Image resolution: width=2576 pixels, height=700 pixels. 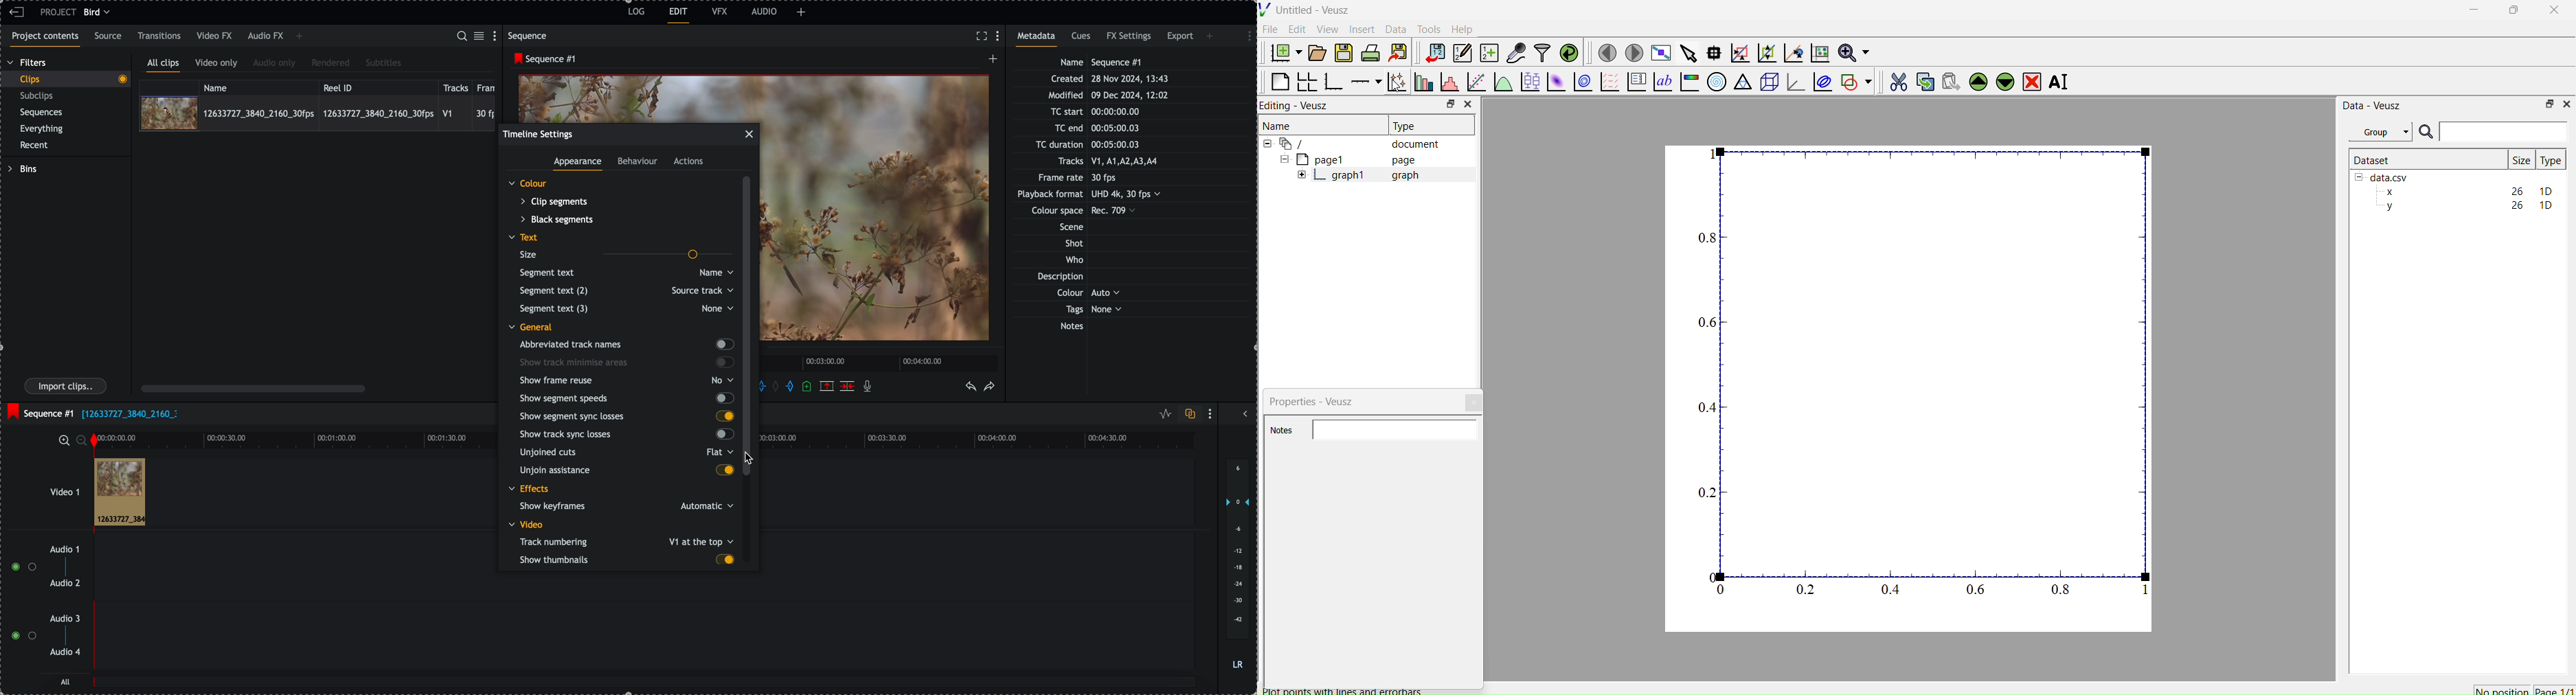 What do you see at coordinates (580, 164) in the screenshot?
I see `appearance` at bounding box center [580, 164].